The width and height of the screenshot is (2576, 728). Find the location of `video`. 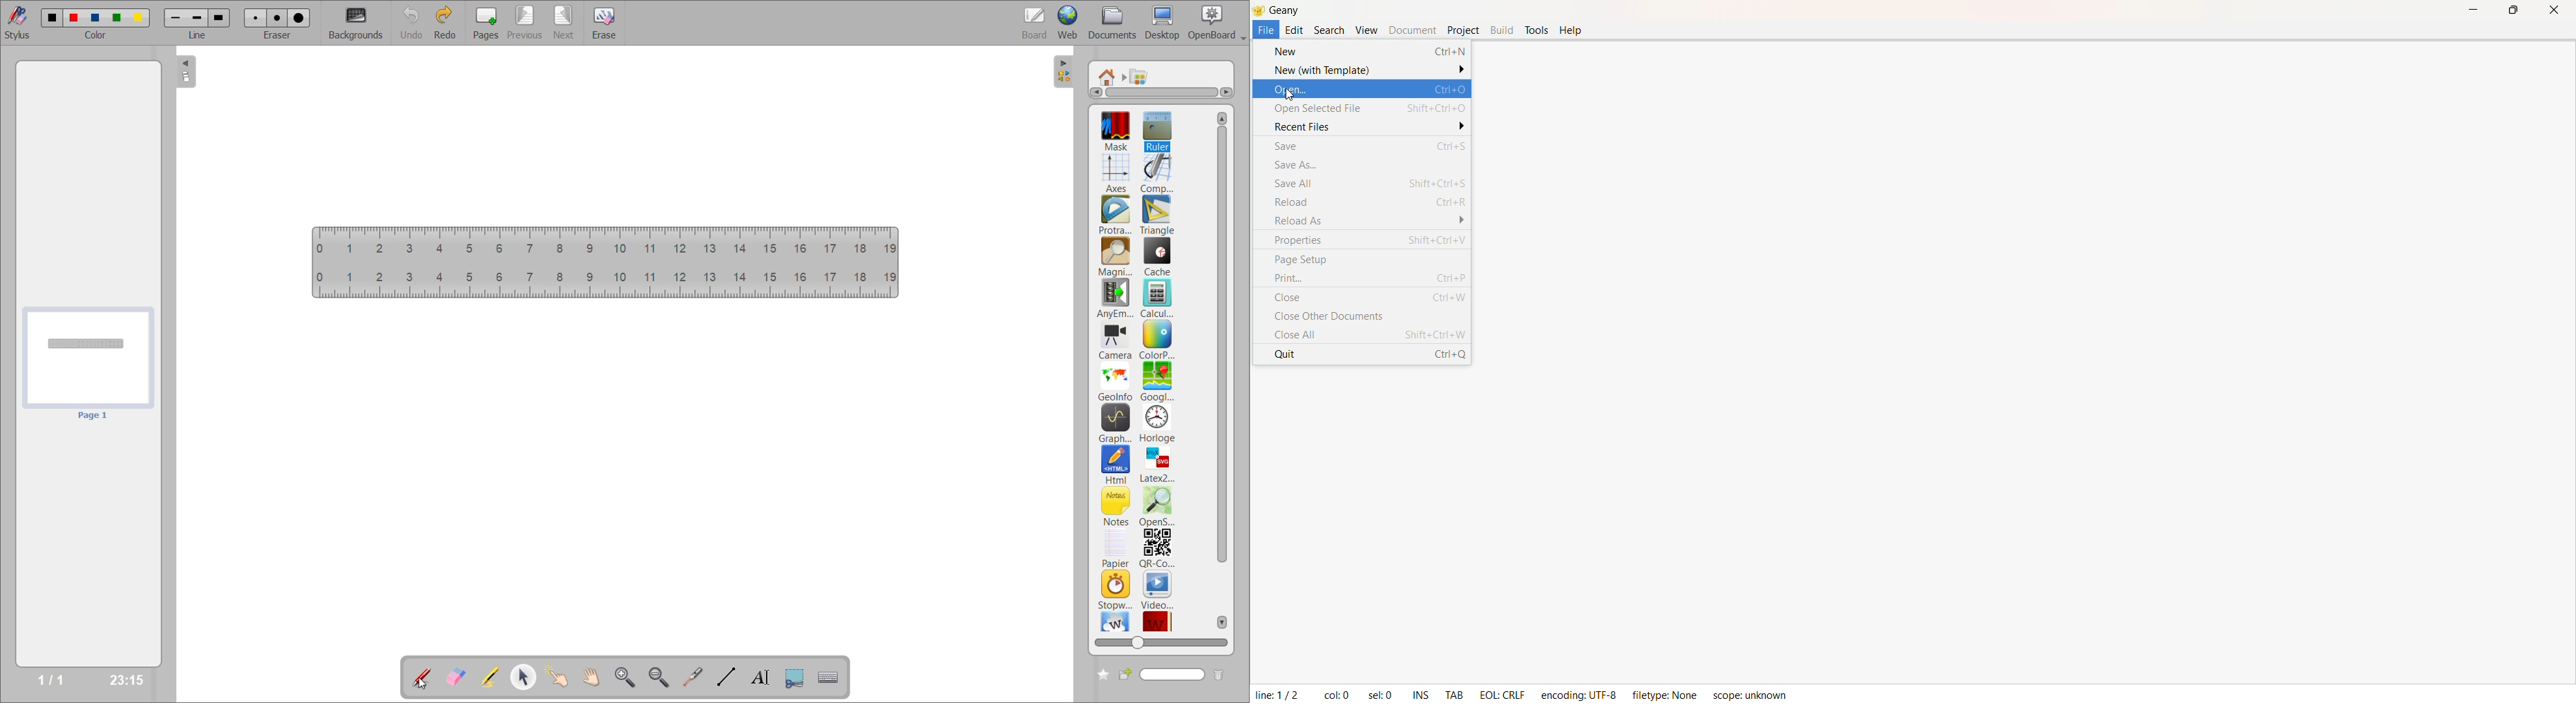

video is located at coordinates (1158, 589).